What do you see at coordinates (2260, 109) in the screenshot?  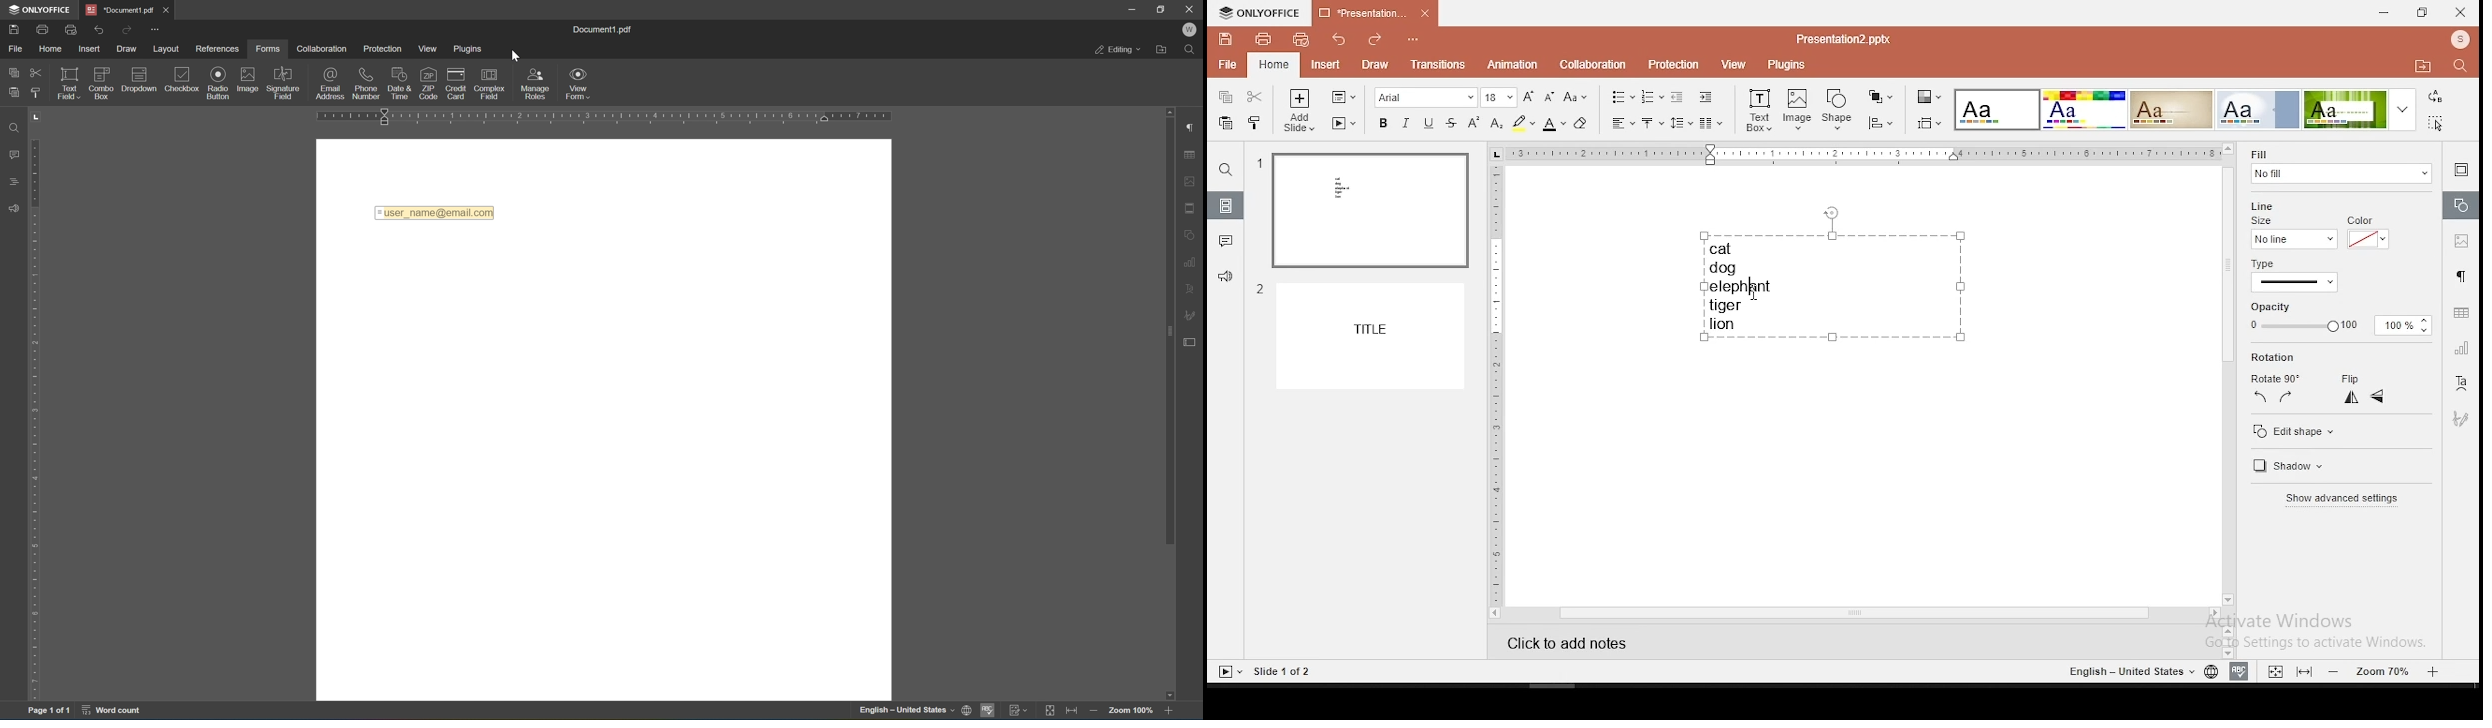 I see `theme ` at bounding box center [2260, 109].